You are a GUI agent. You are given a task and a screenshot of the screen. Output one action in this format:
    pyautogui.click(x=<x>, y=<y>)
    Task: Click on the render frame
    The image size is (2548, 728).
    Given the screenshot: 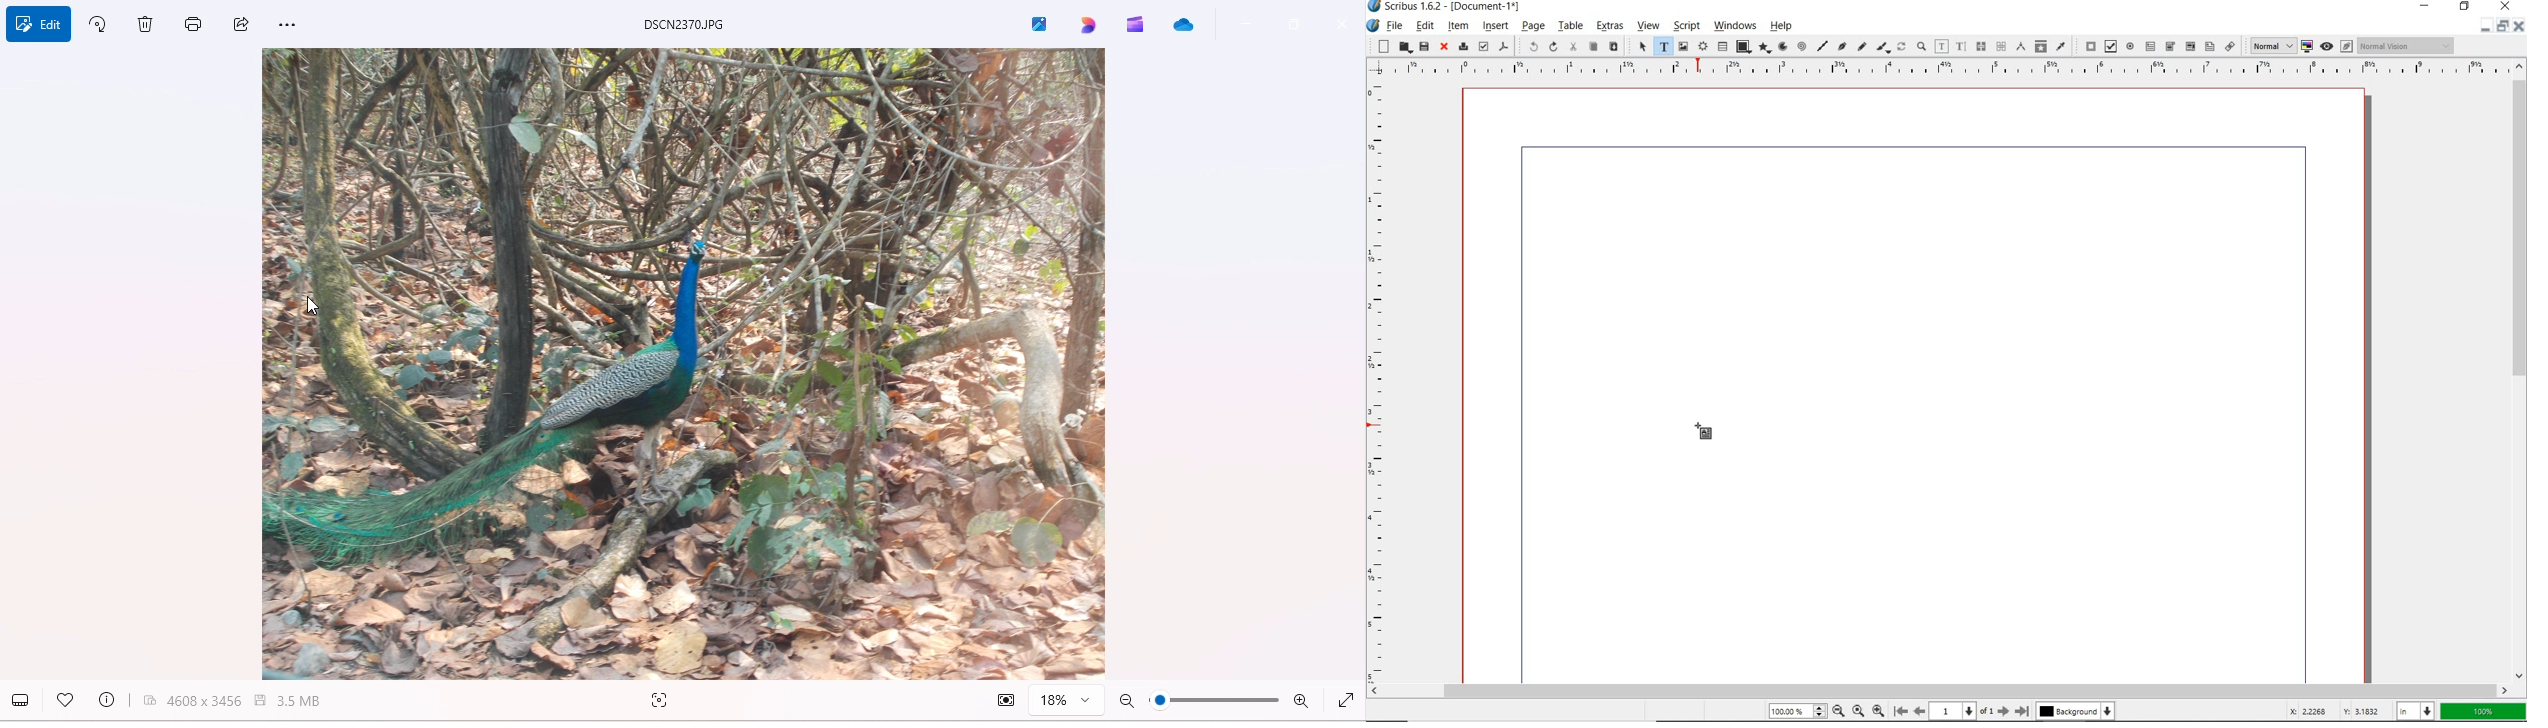 What is the action you would take?
    pyautogui.click(x=1703, y=47)
    